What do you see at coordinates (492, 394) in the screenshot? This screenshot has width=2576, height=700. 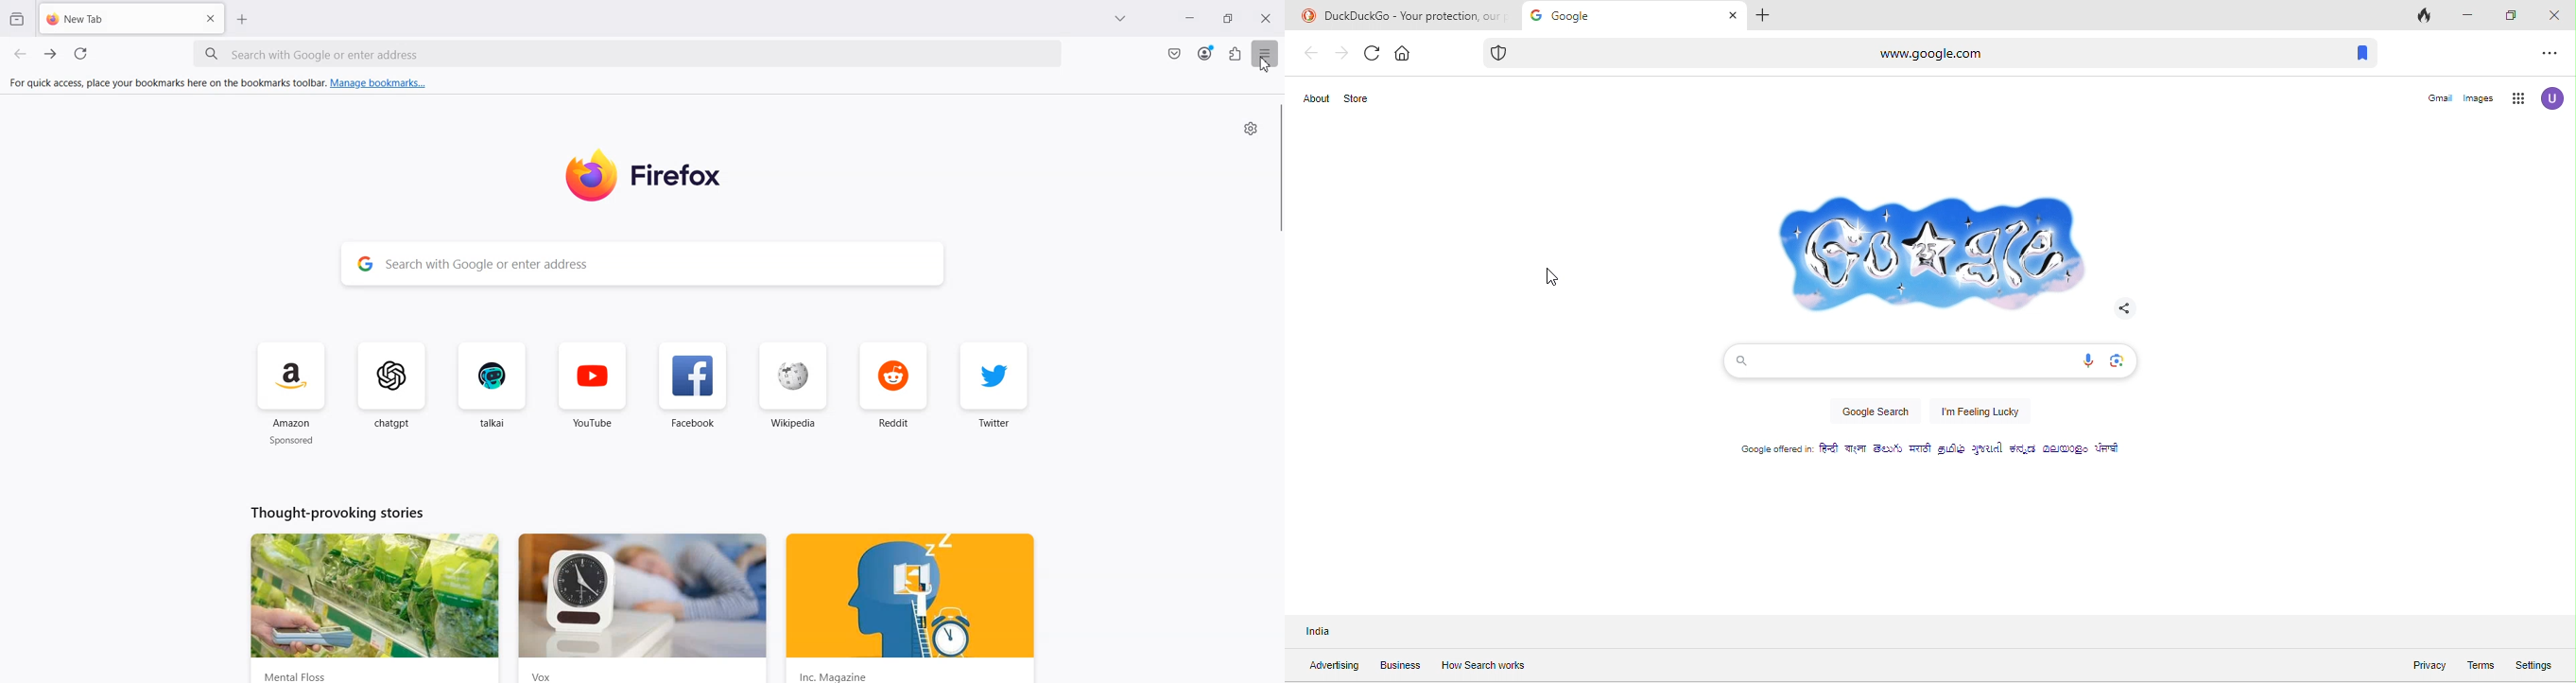 I see `talkai` at bounding box center [492, 394].